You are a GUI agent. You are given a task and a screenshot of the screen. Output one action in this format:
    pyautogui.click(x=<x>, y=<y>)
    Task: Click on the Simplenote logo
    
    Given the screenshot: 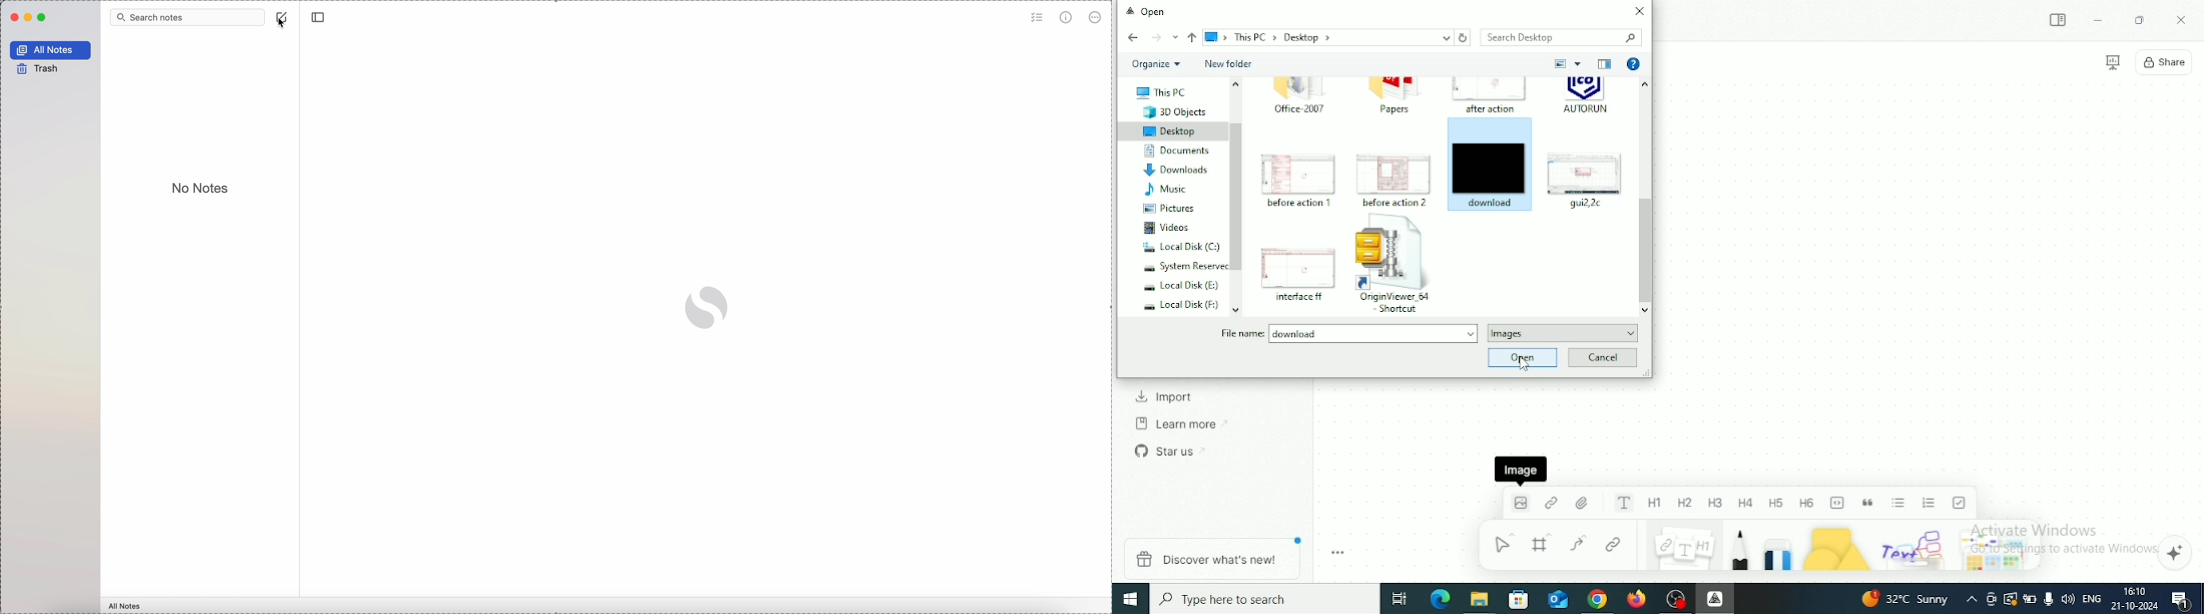 What is the action you would take?
    pyautogui.click(x=707, y=307)
    